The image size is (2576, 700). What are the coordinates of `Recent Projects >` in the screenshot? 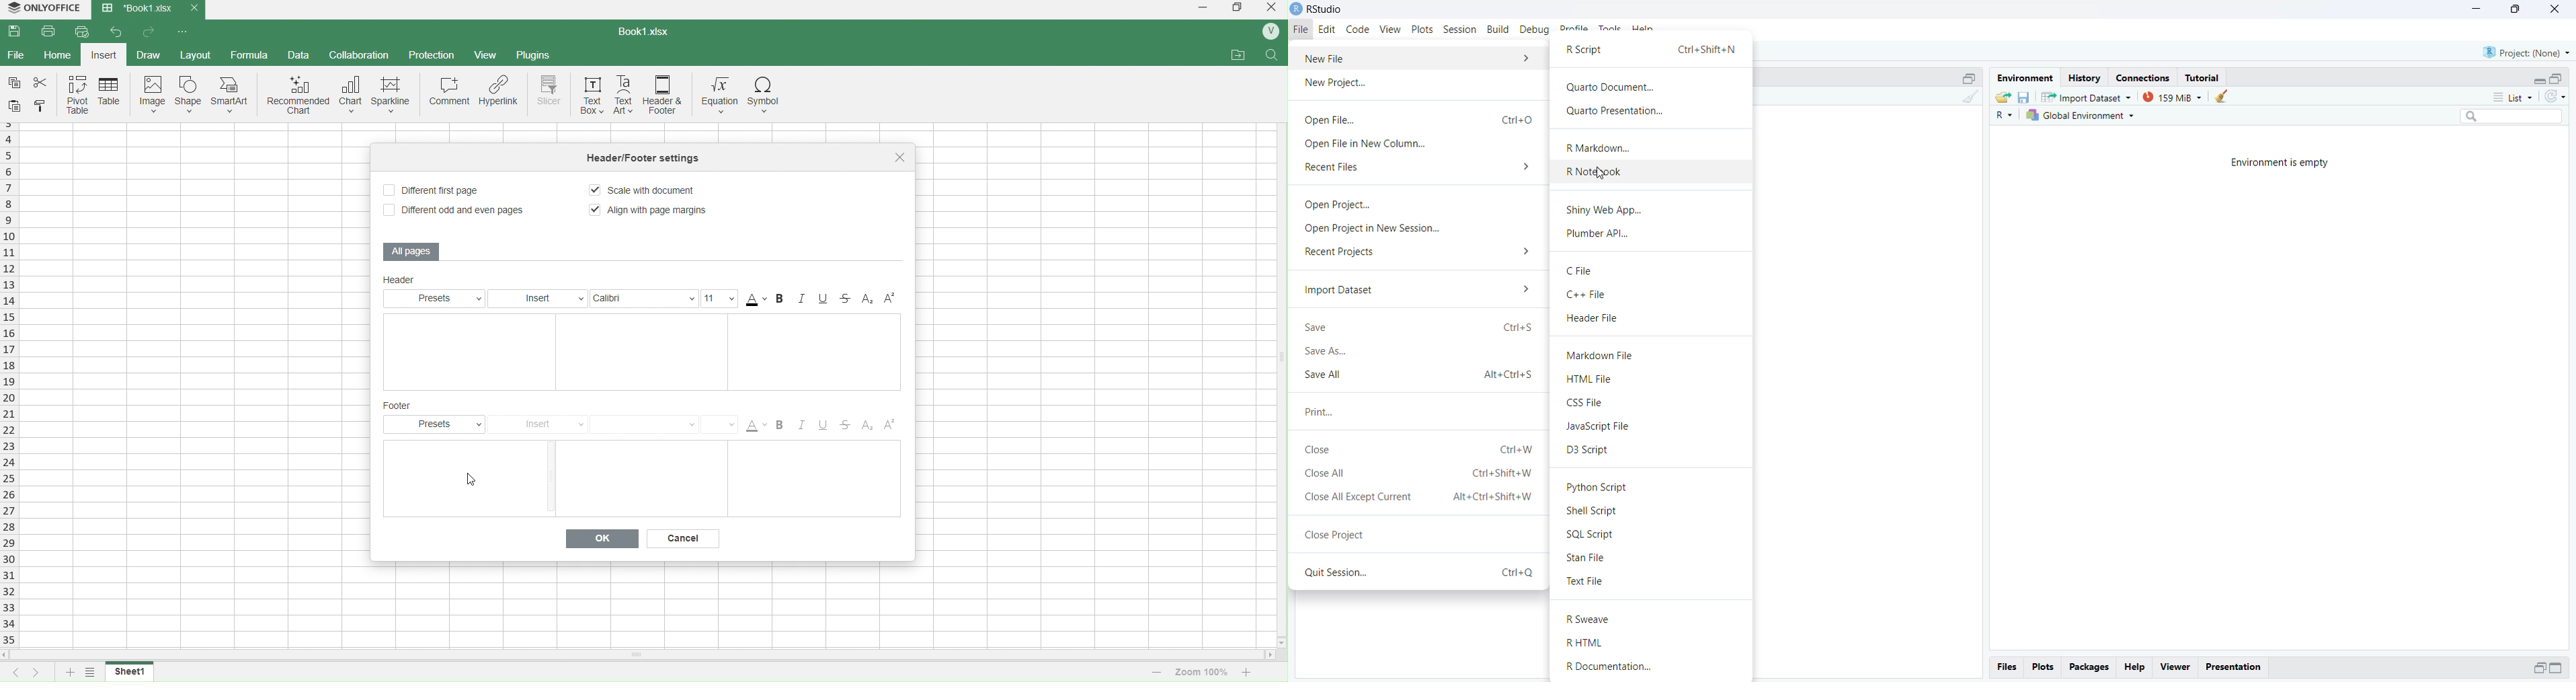 It's located at (1419, 253).